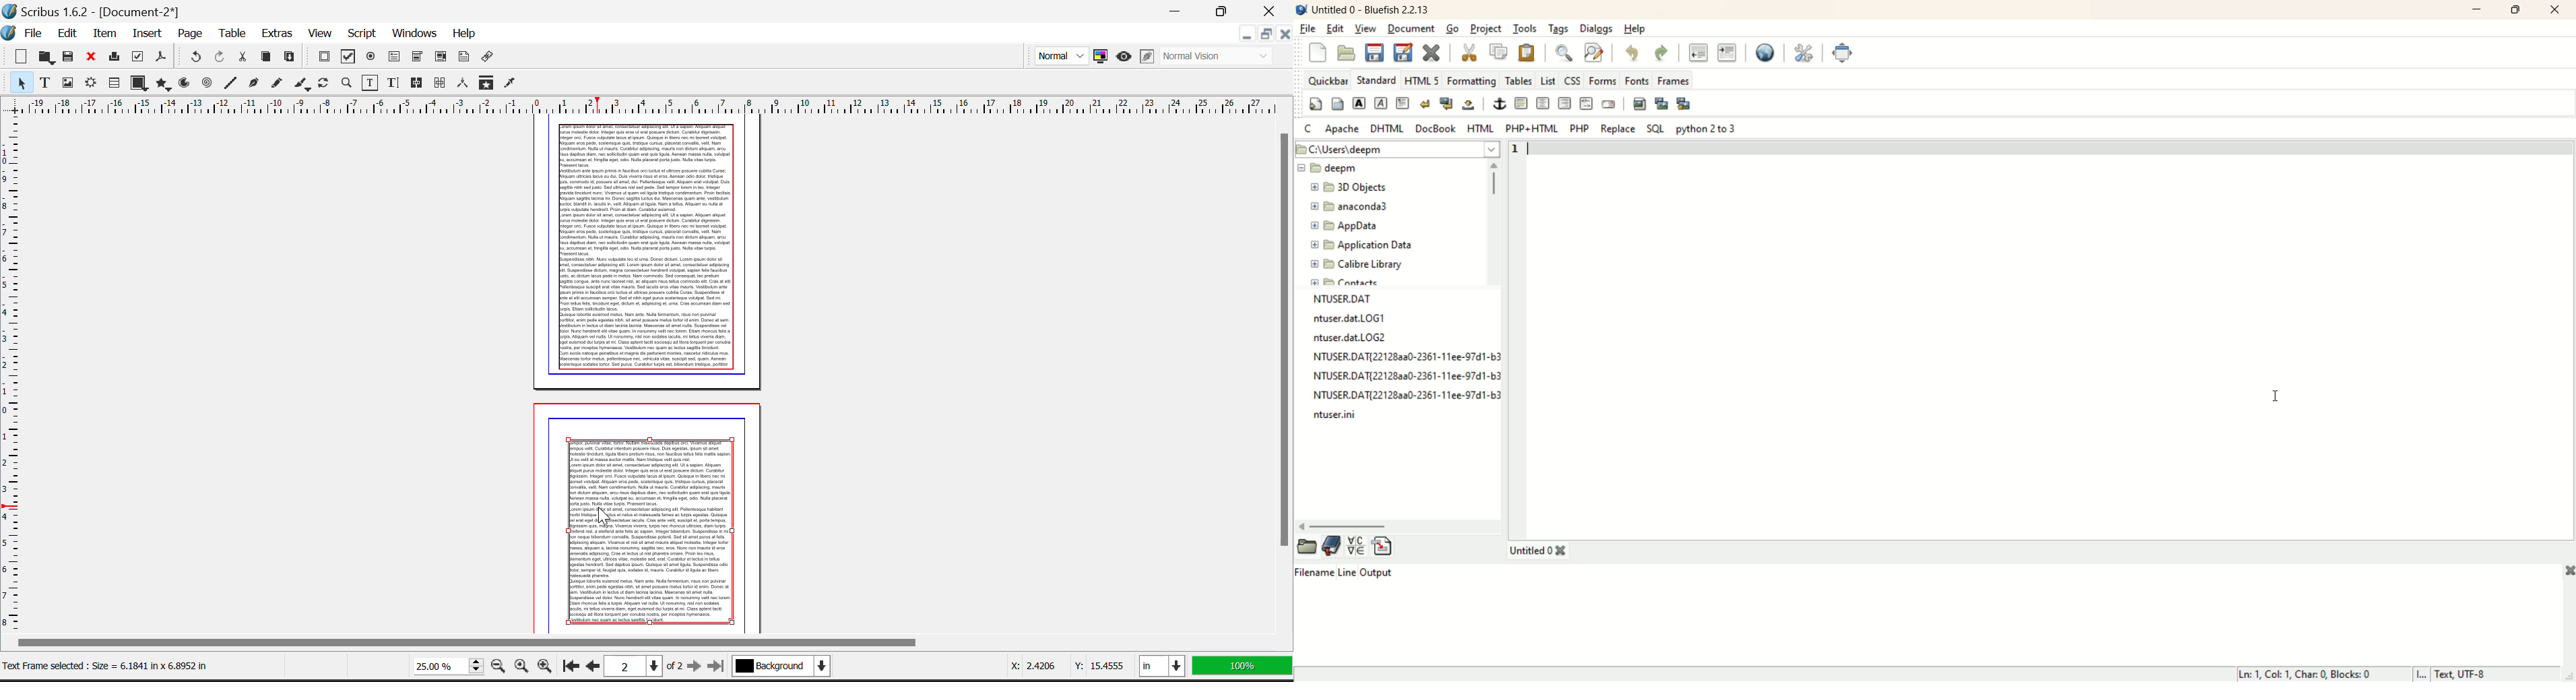 Image resolution: width=2576 pixels, height=700 pixels. What do you see at coordinates (1285, 380) in the screenshot?
I see `Scroll Bar` at bounding box center [1285, 380].